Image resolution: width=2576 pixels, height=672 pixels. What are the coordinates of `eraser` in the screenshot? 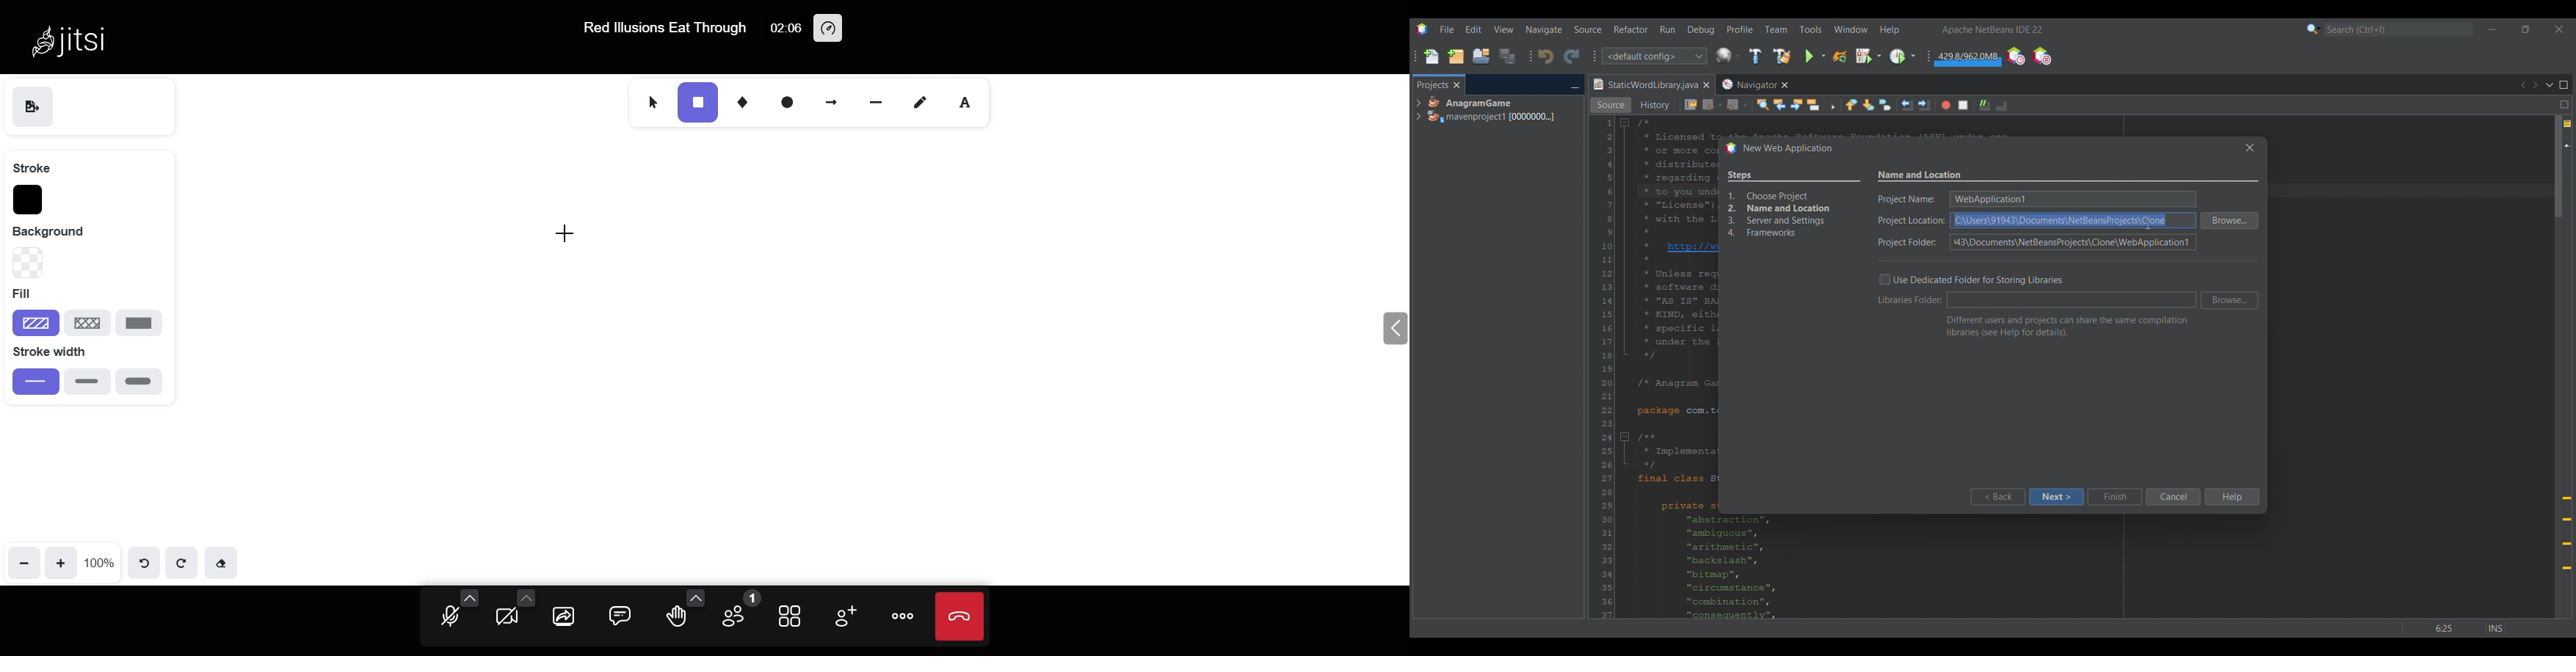 It's located at (223, 564).